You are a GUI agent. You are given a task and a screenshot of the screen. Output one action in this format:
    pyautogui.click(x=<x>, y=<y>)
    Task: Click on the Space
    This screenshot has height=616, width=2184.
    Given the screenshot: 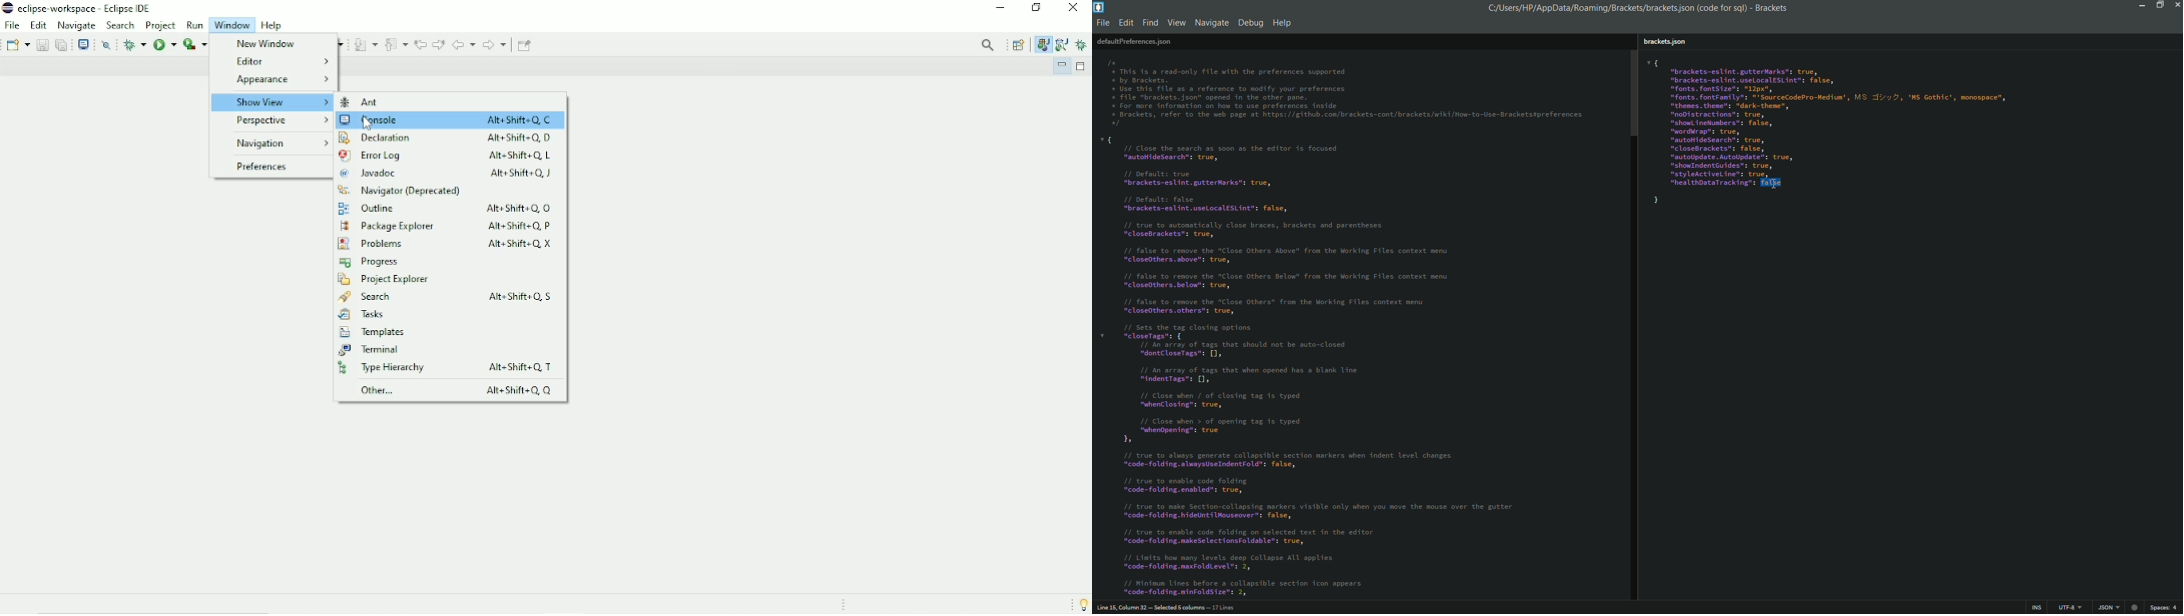 What is the action you would take?
    pyautogui.click(x=2166, y=608)
    